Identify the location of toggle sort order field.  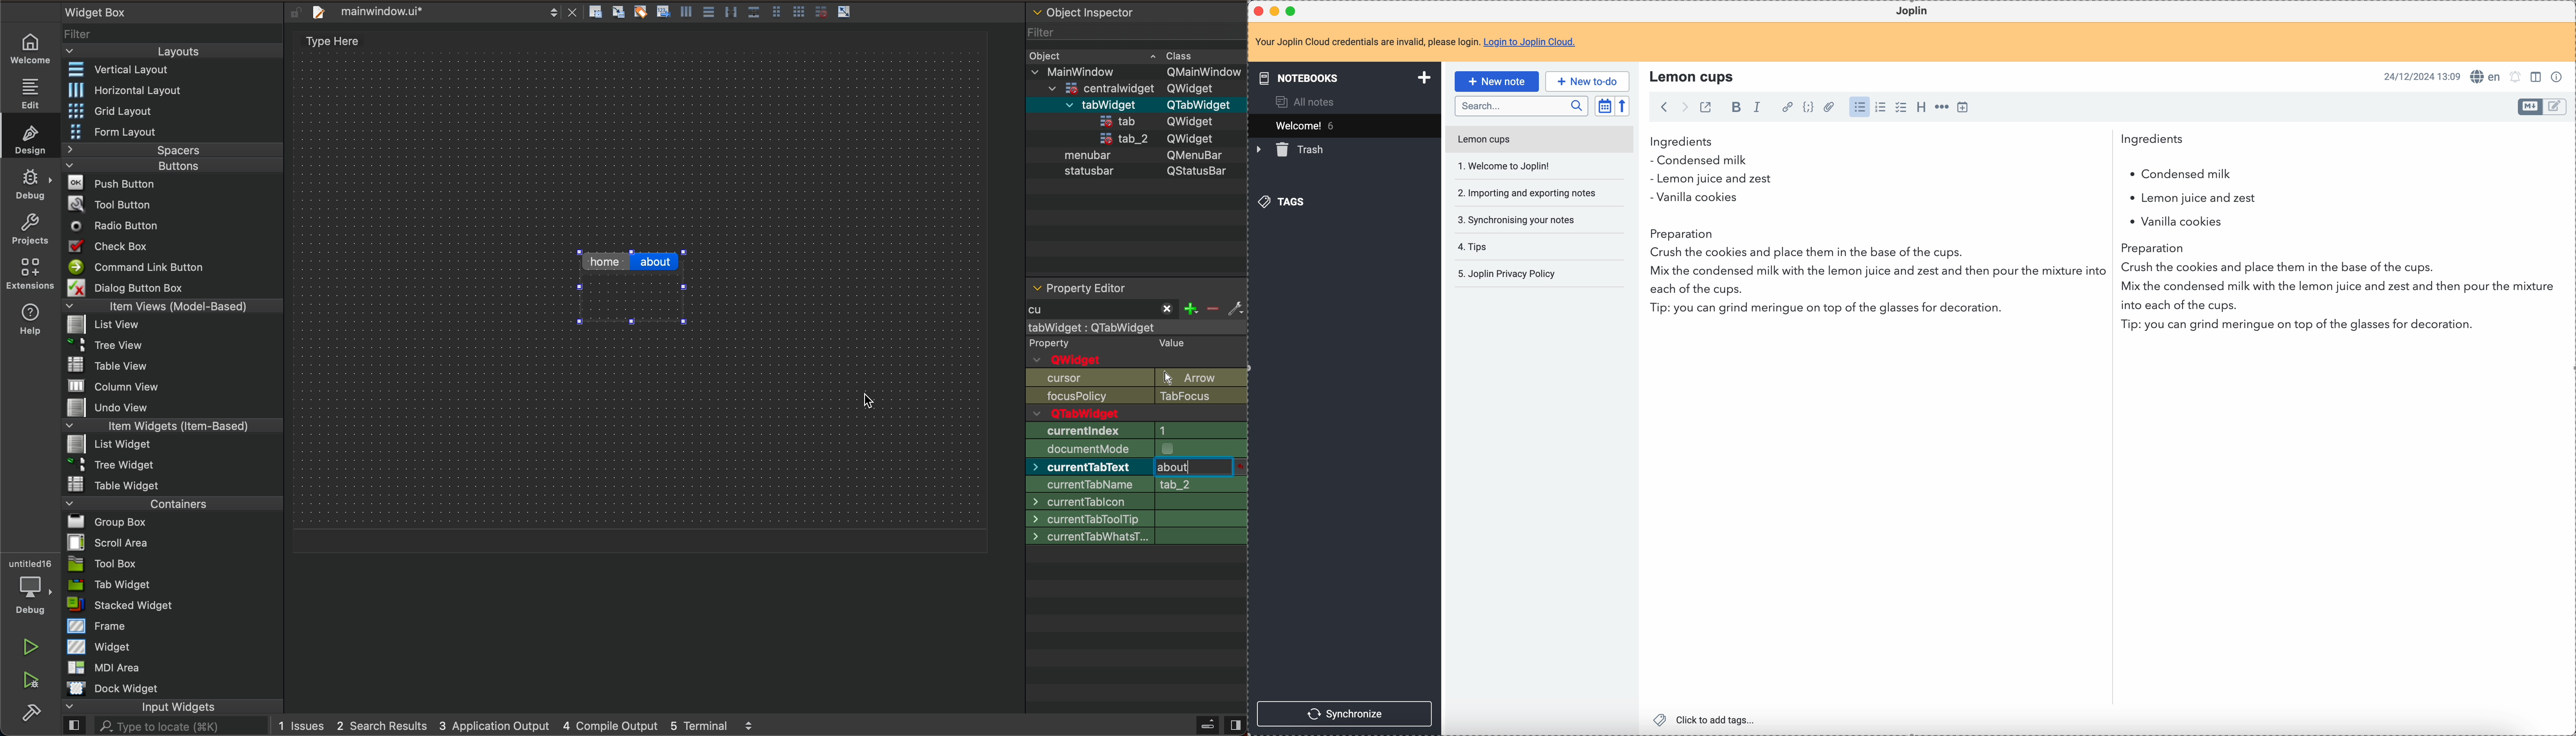
(1605, 106).